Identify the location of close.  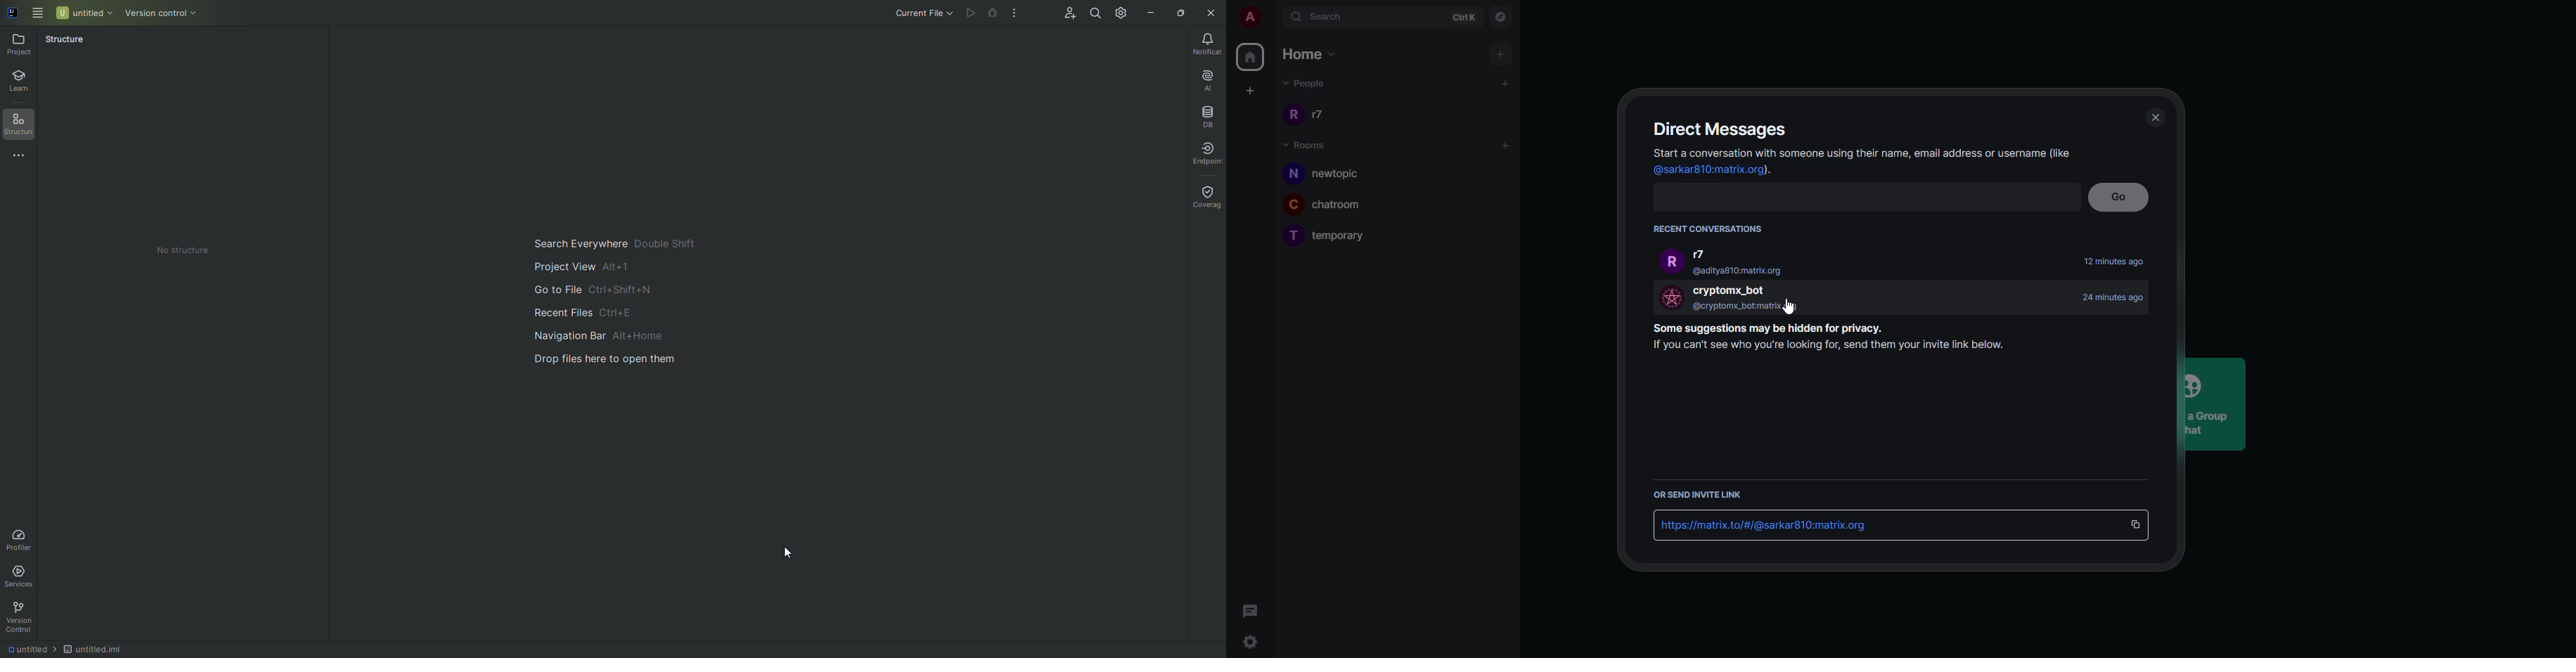
(2155, 117).